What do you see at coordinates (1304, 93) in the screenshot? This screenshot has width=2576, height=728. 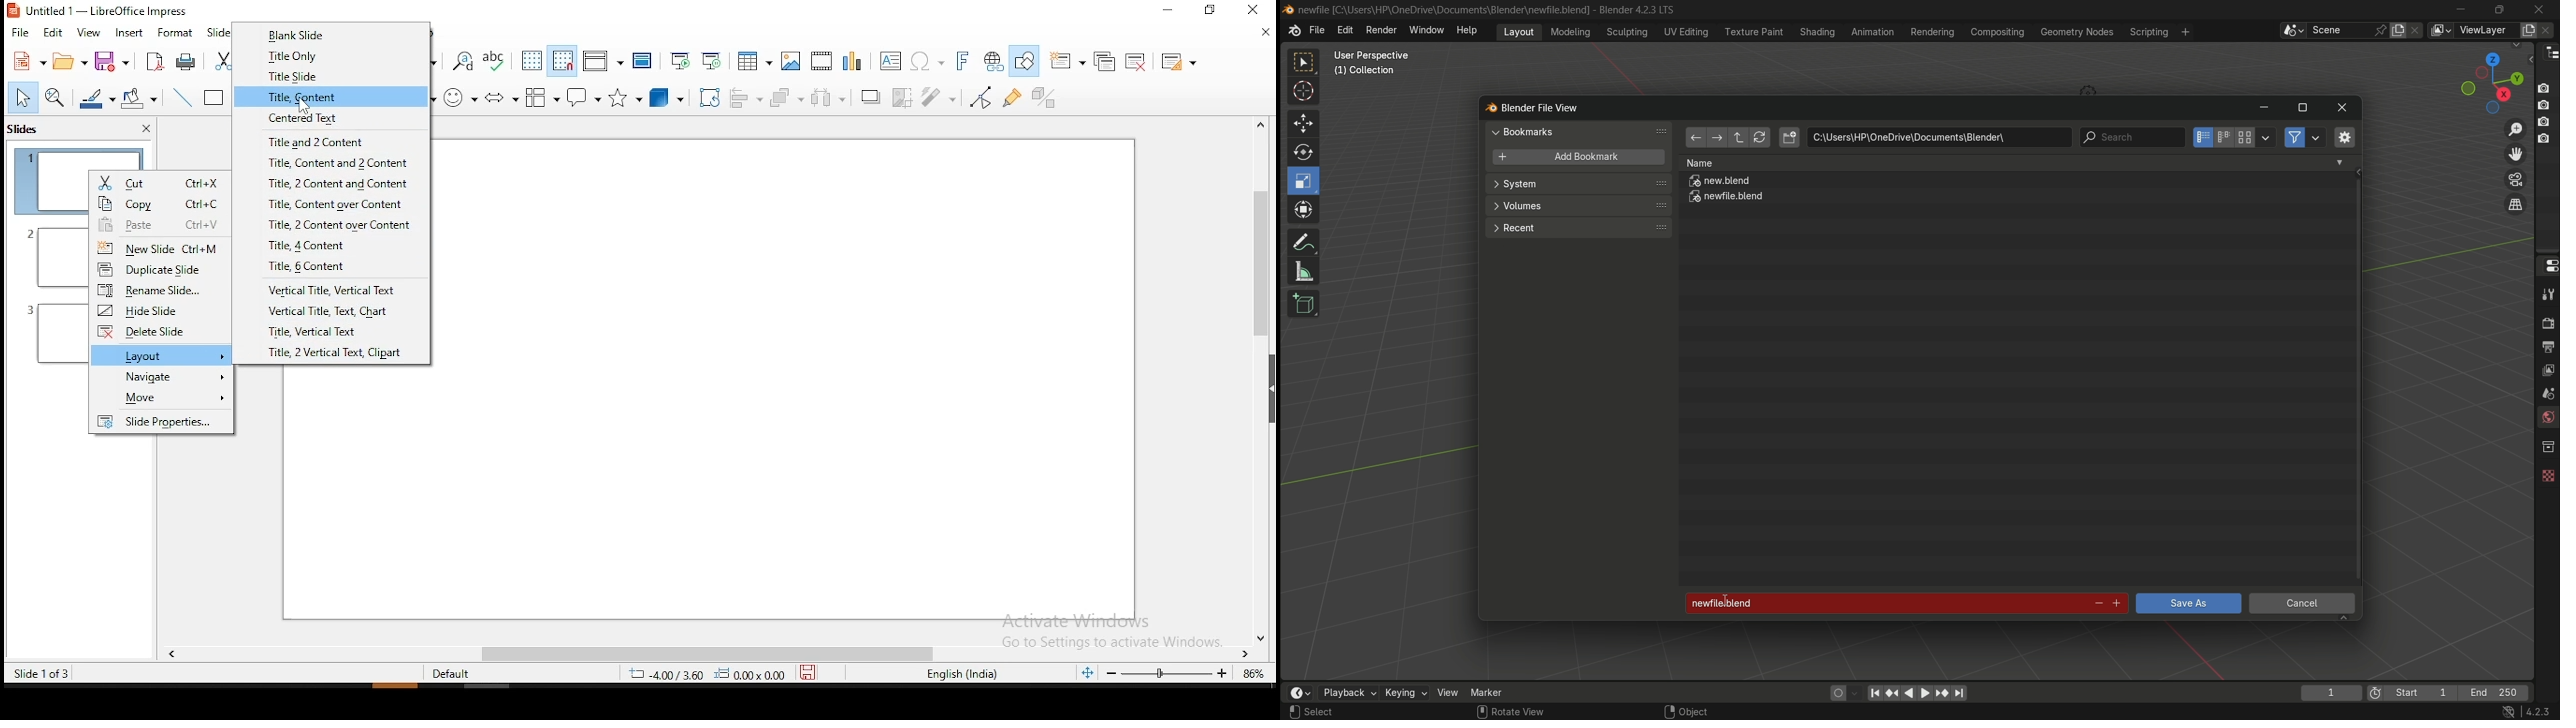 I see `cursor` at bounding box center [1304, 93].